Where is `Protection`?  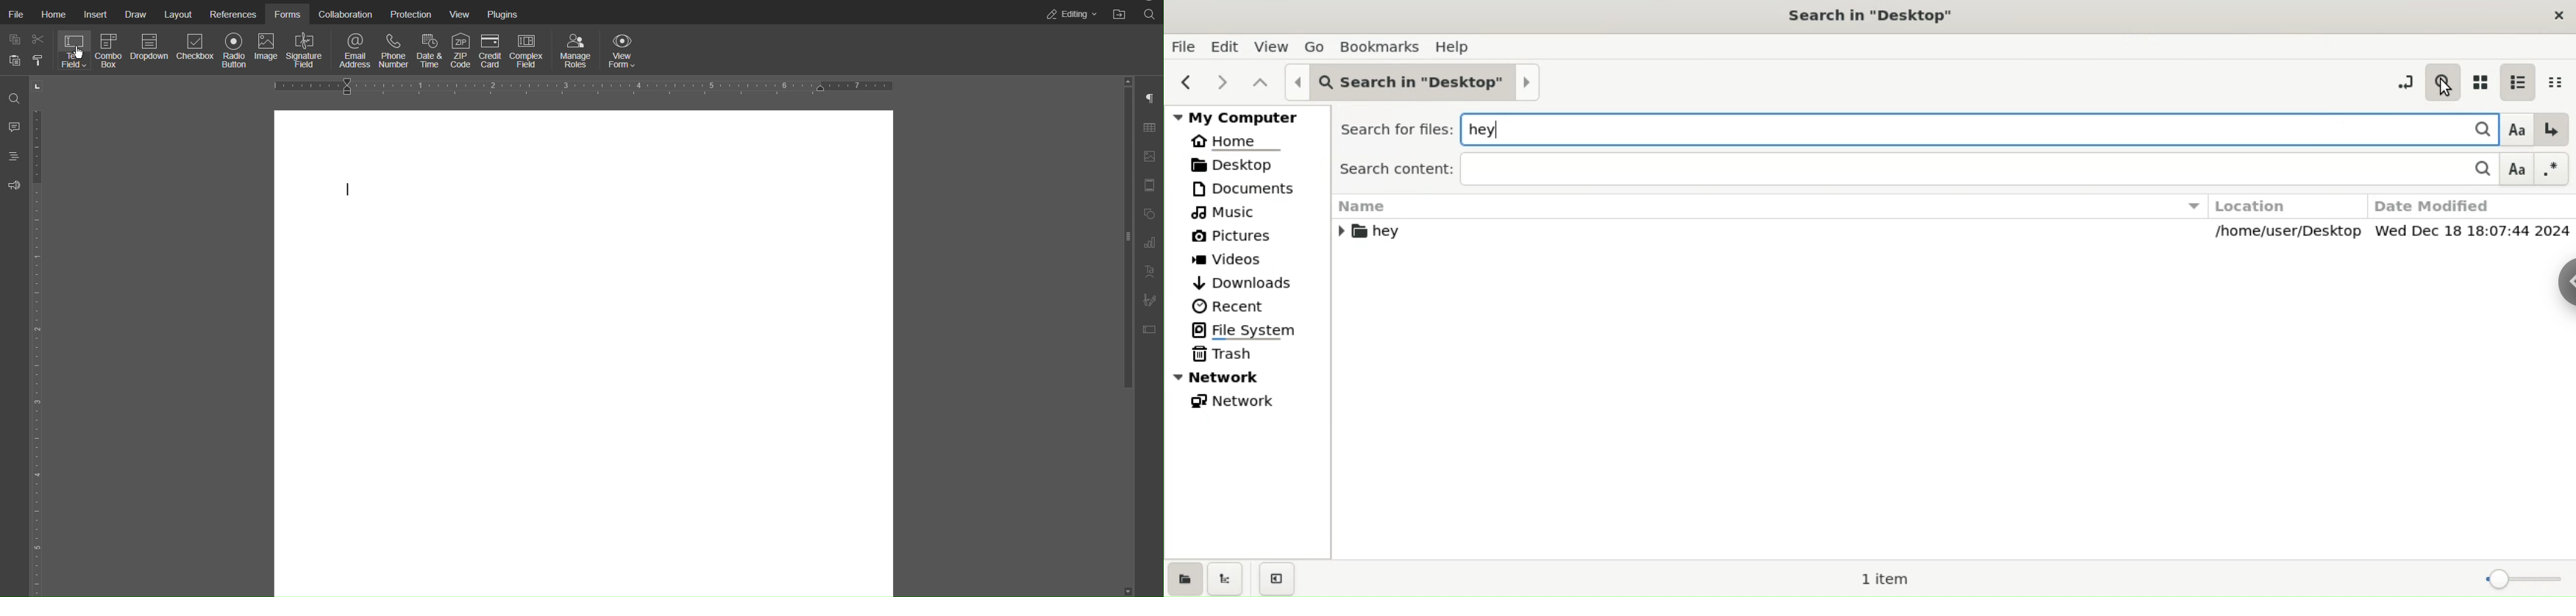 Protection is located at coordinates (410, 15).